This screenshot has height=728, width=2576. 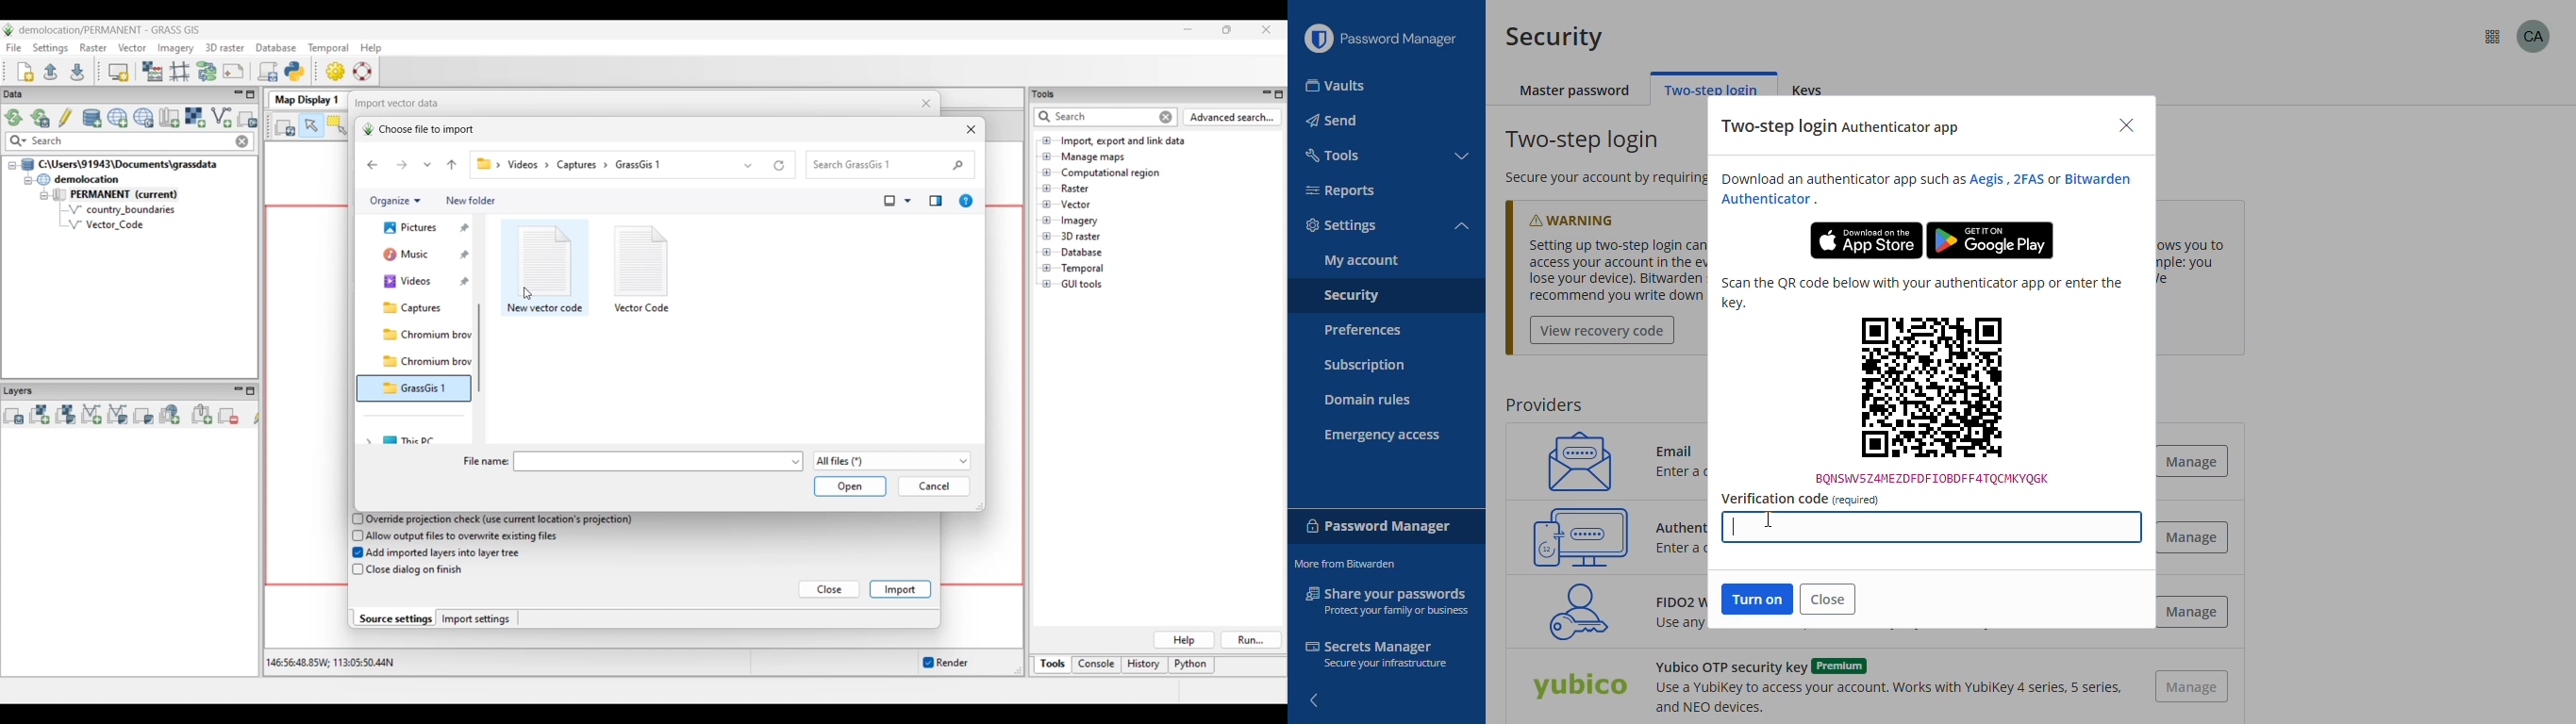 What do you see at coordinates (1312, 695) in the screenshot?
I see `hide` at bounding box center [1312, 695].